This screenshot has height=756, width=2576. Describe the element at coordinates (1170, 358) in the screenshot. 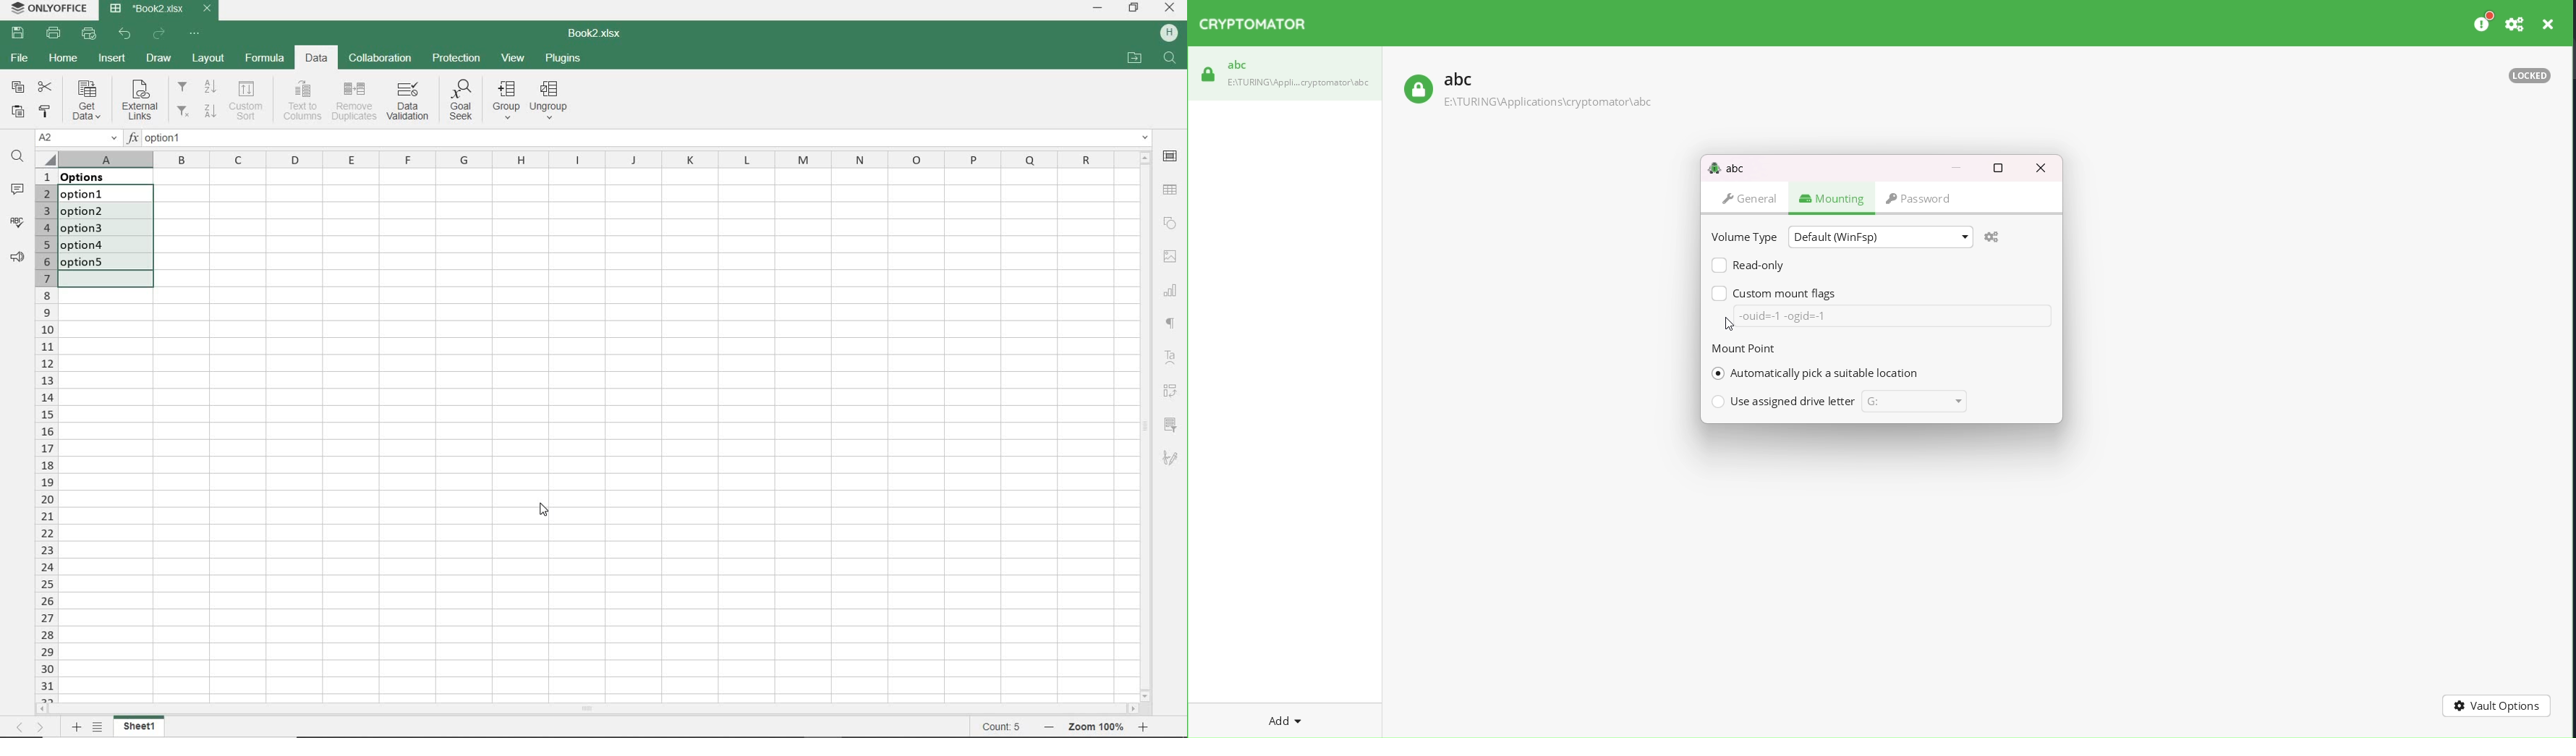

I see `Text` at that location.